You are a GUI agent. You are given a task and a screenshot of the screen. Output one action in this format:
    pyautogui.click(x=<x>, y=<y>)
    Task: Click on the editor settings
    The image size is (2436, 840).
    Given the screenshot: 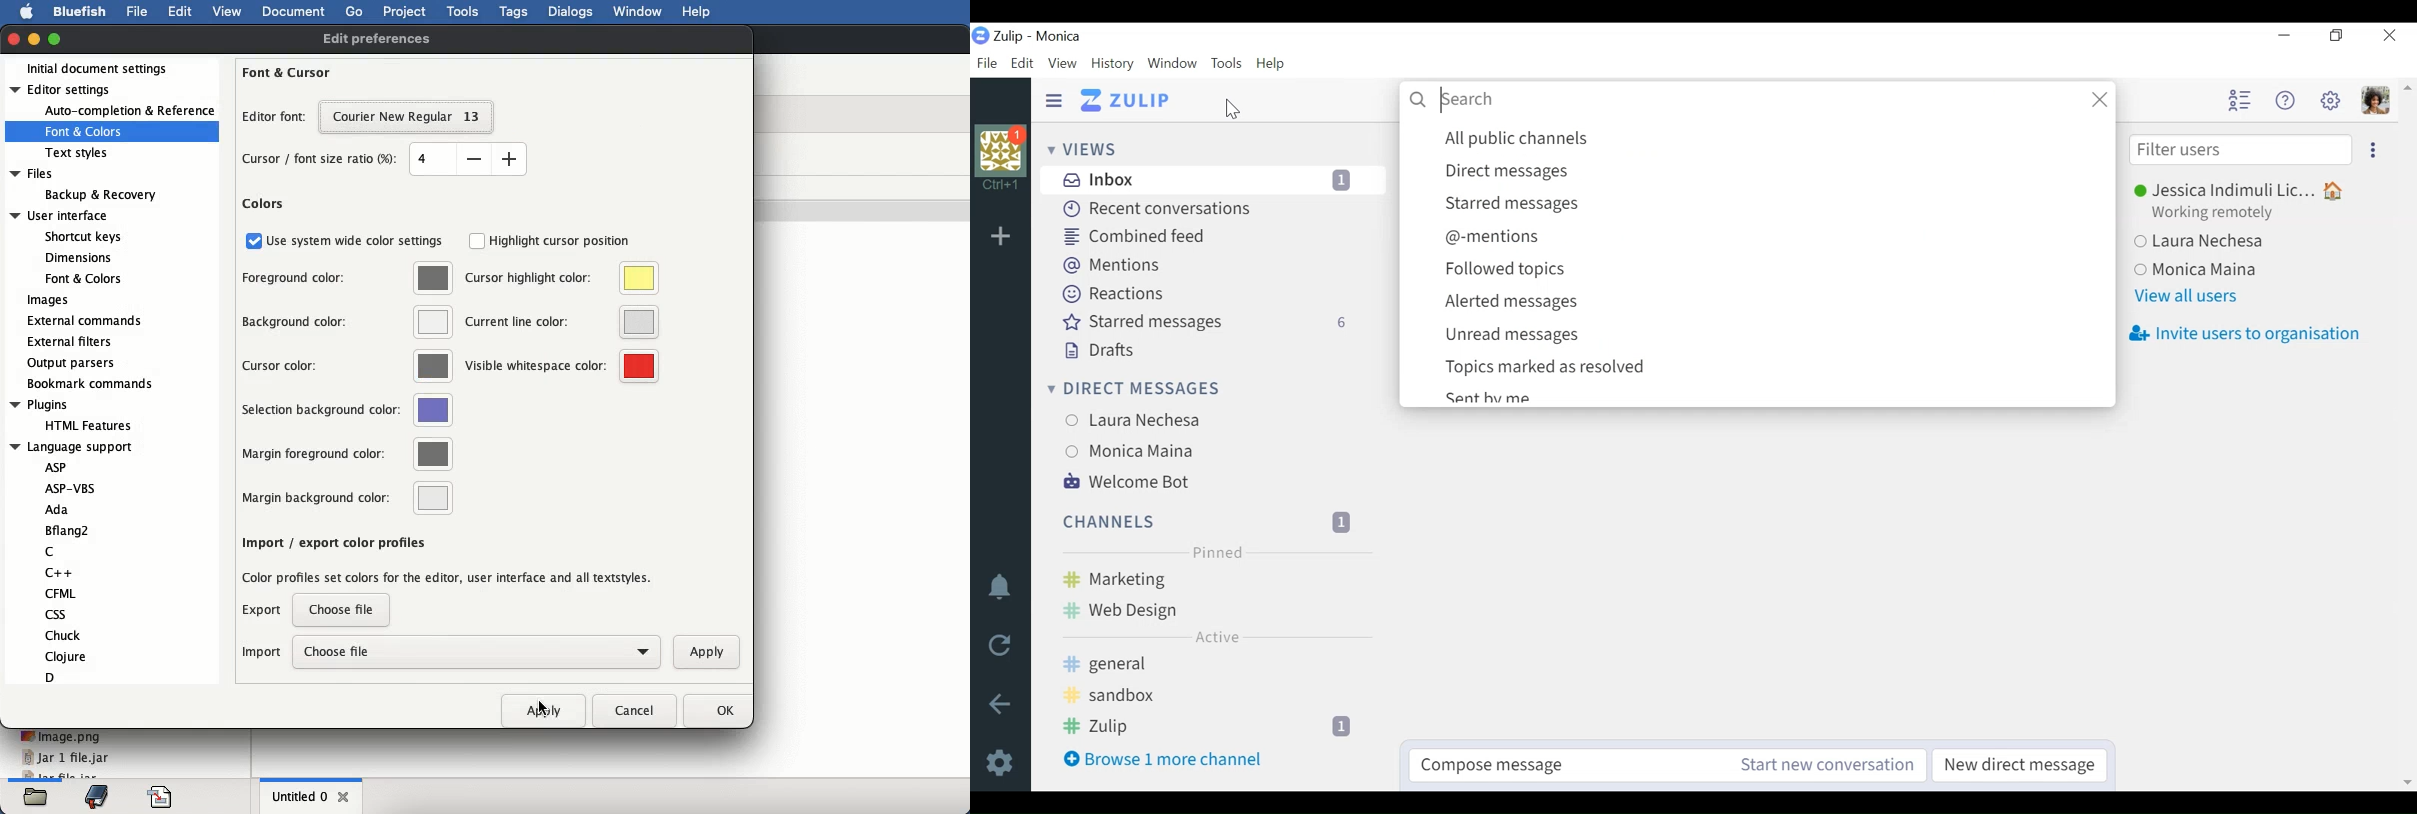 What is the action you would take?
    pyautogui.click(x=109, y=121)
    